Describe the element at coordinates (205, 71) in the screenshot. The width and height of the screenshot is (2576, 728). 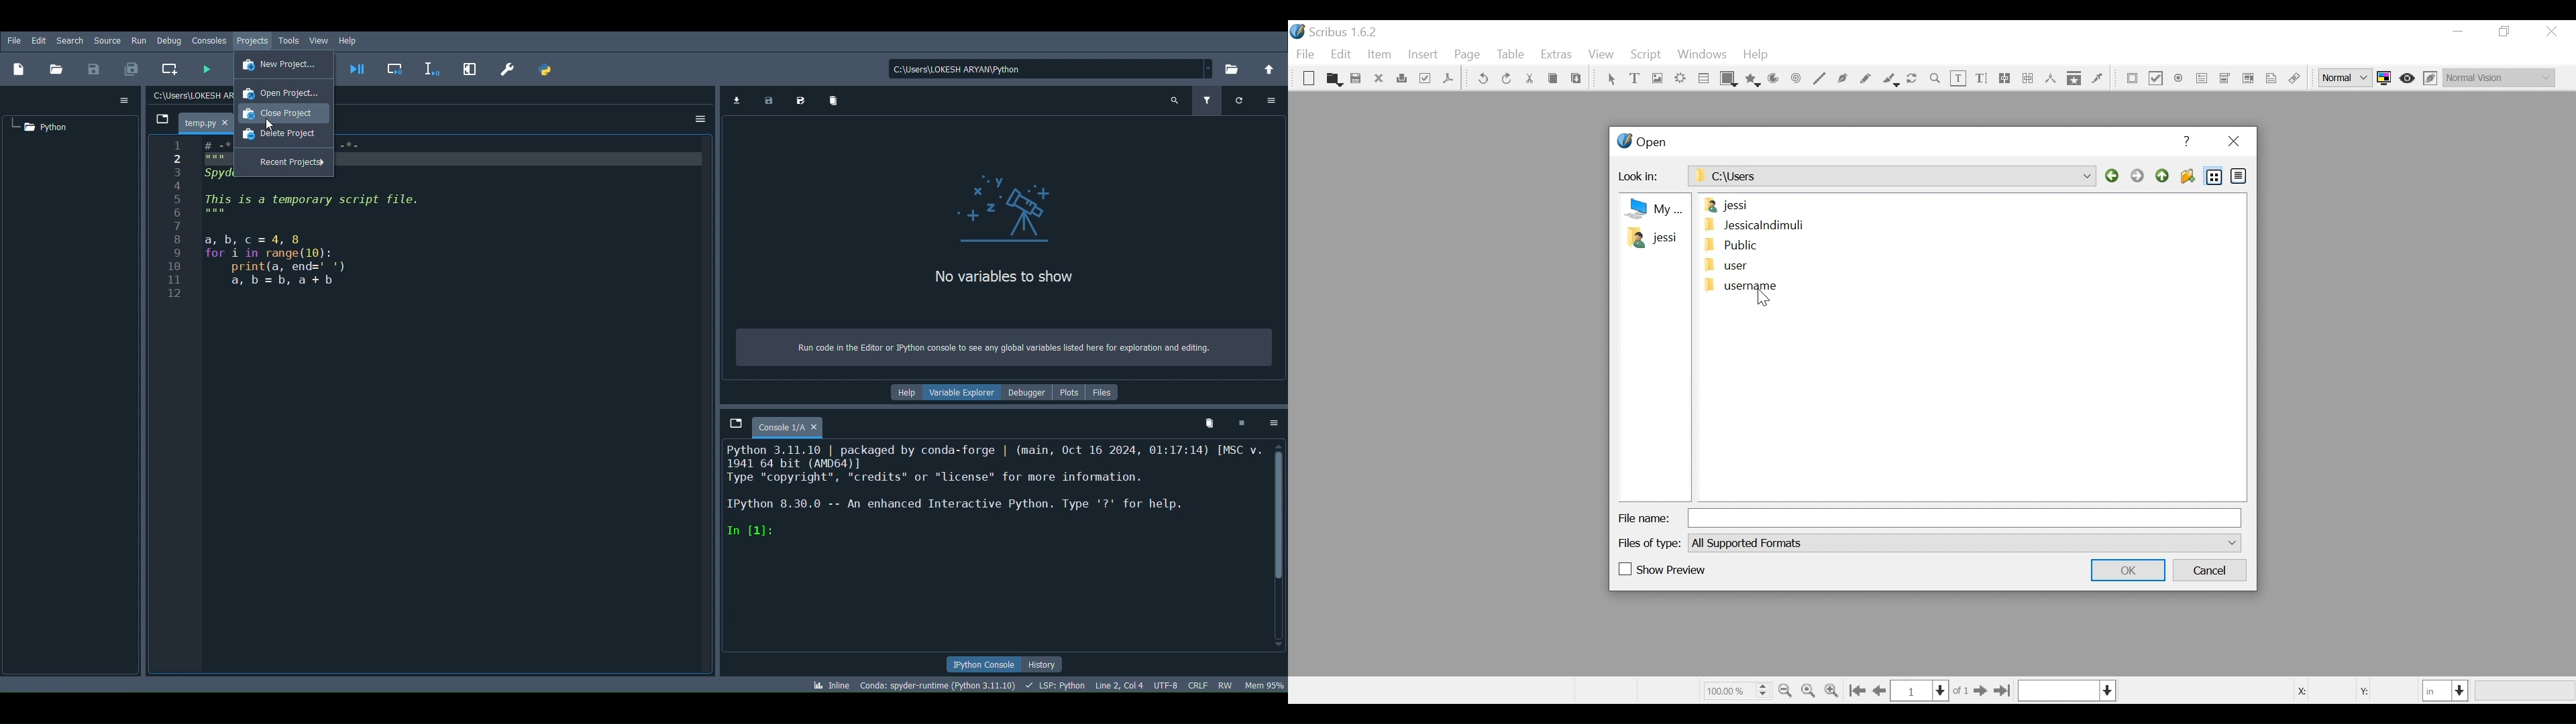
I see `Run file (F5)` at that location.